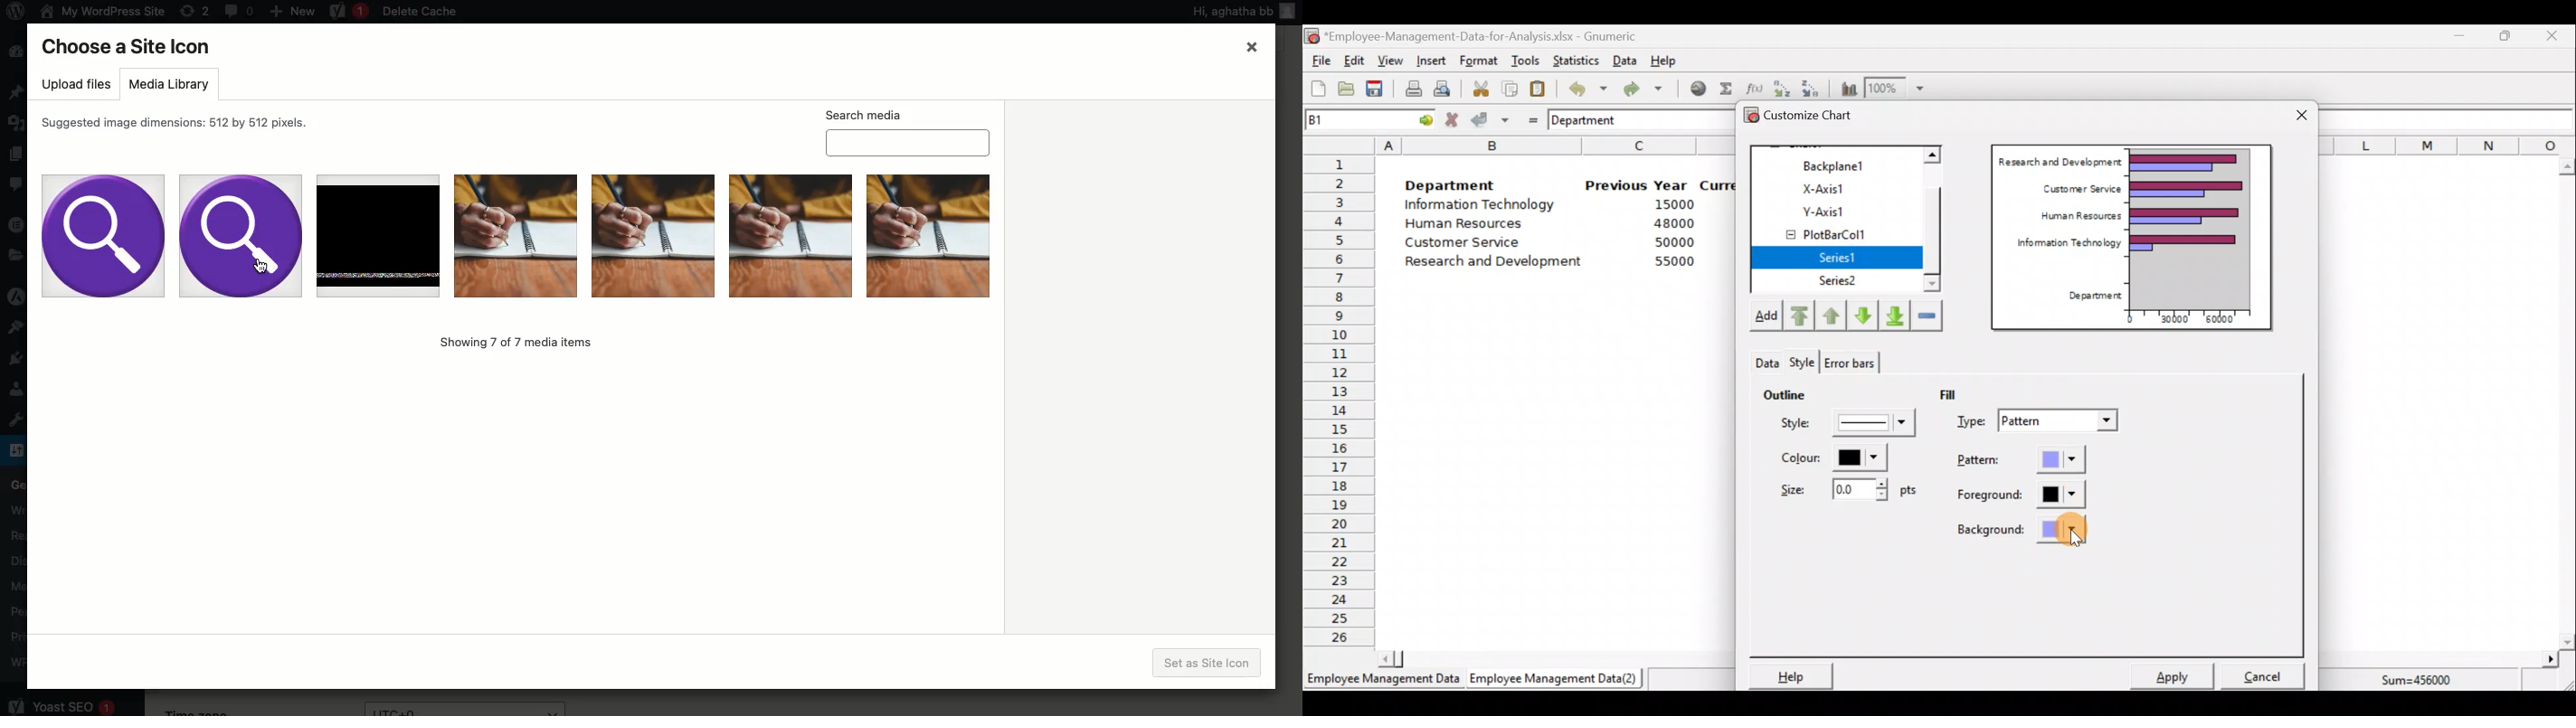  What do you see at coordinates (1592, 119) in the screenshot?
I see `Department` at bounding box center [1592, 119].